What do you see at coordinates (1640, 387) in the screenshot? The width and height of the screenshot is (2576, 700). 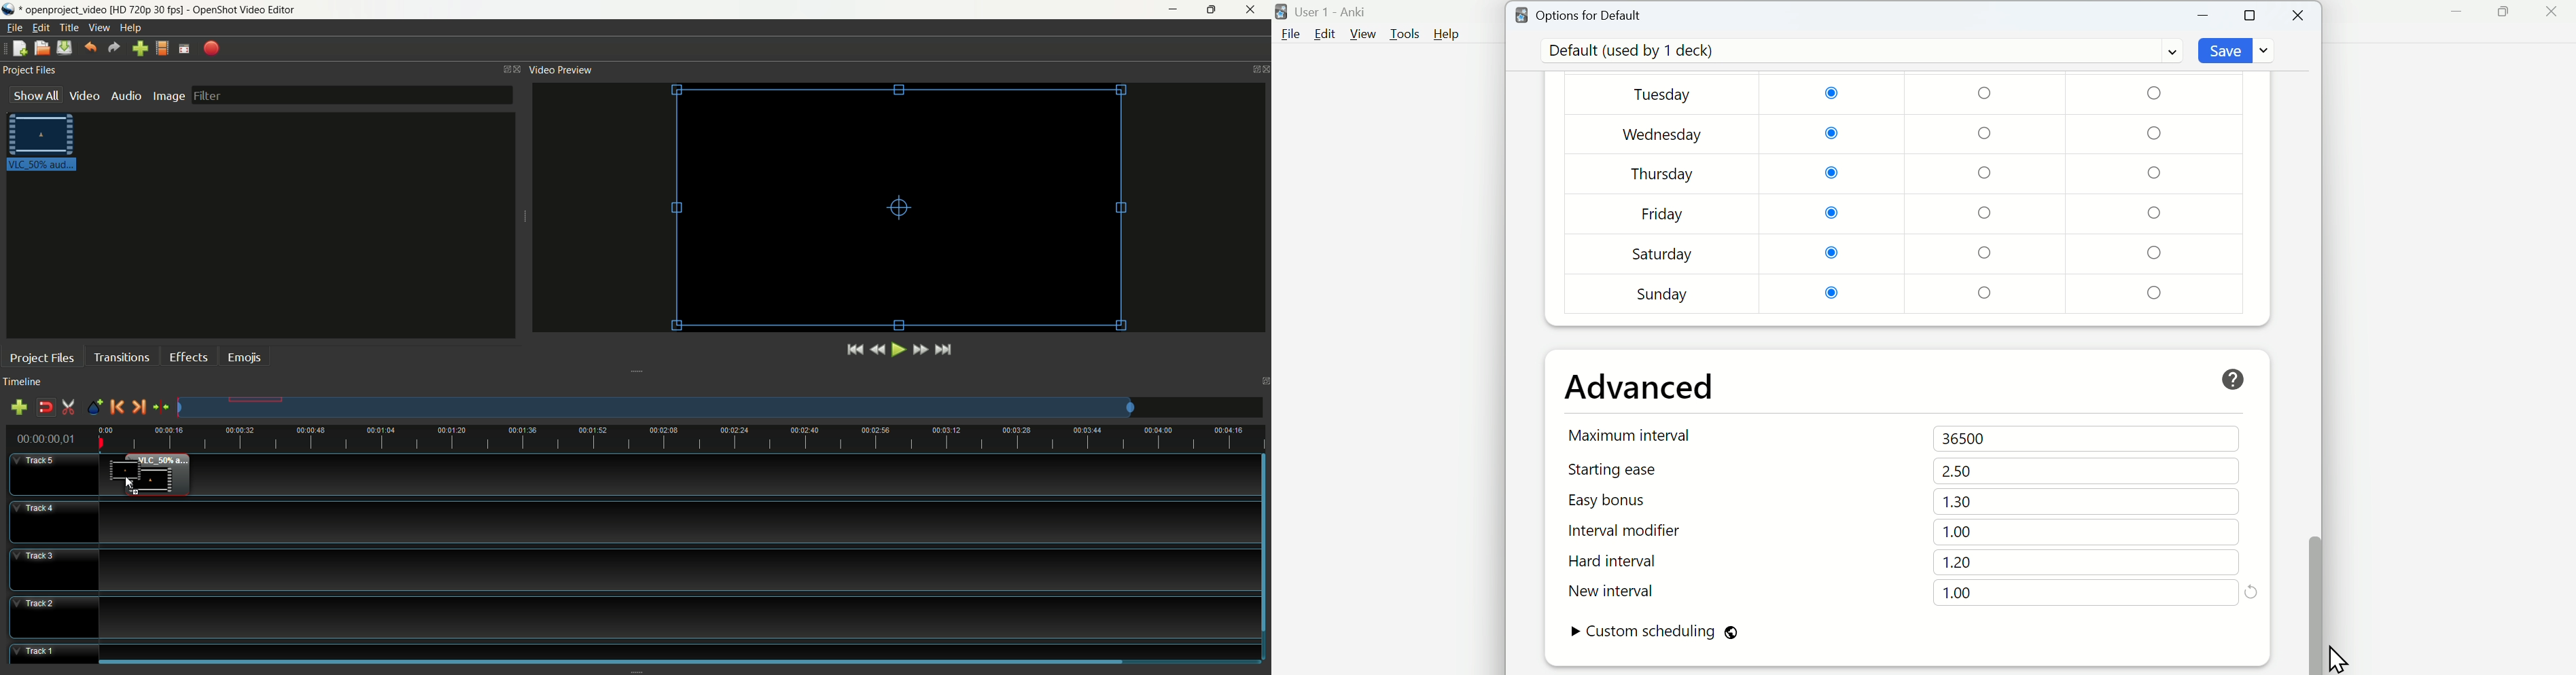 I see `Advanced` at bounding box center [1640, 387].